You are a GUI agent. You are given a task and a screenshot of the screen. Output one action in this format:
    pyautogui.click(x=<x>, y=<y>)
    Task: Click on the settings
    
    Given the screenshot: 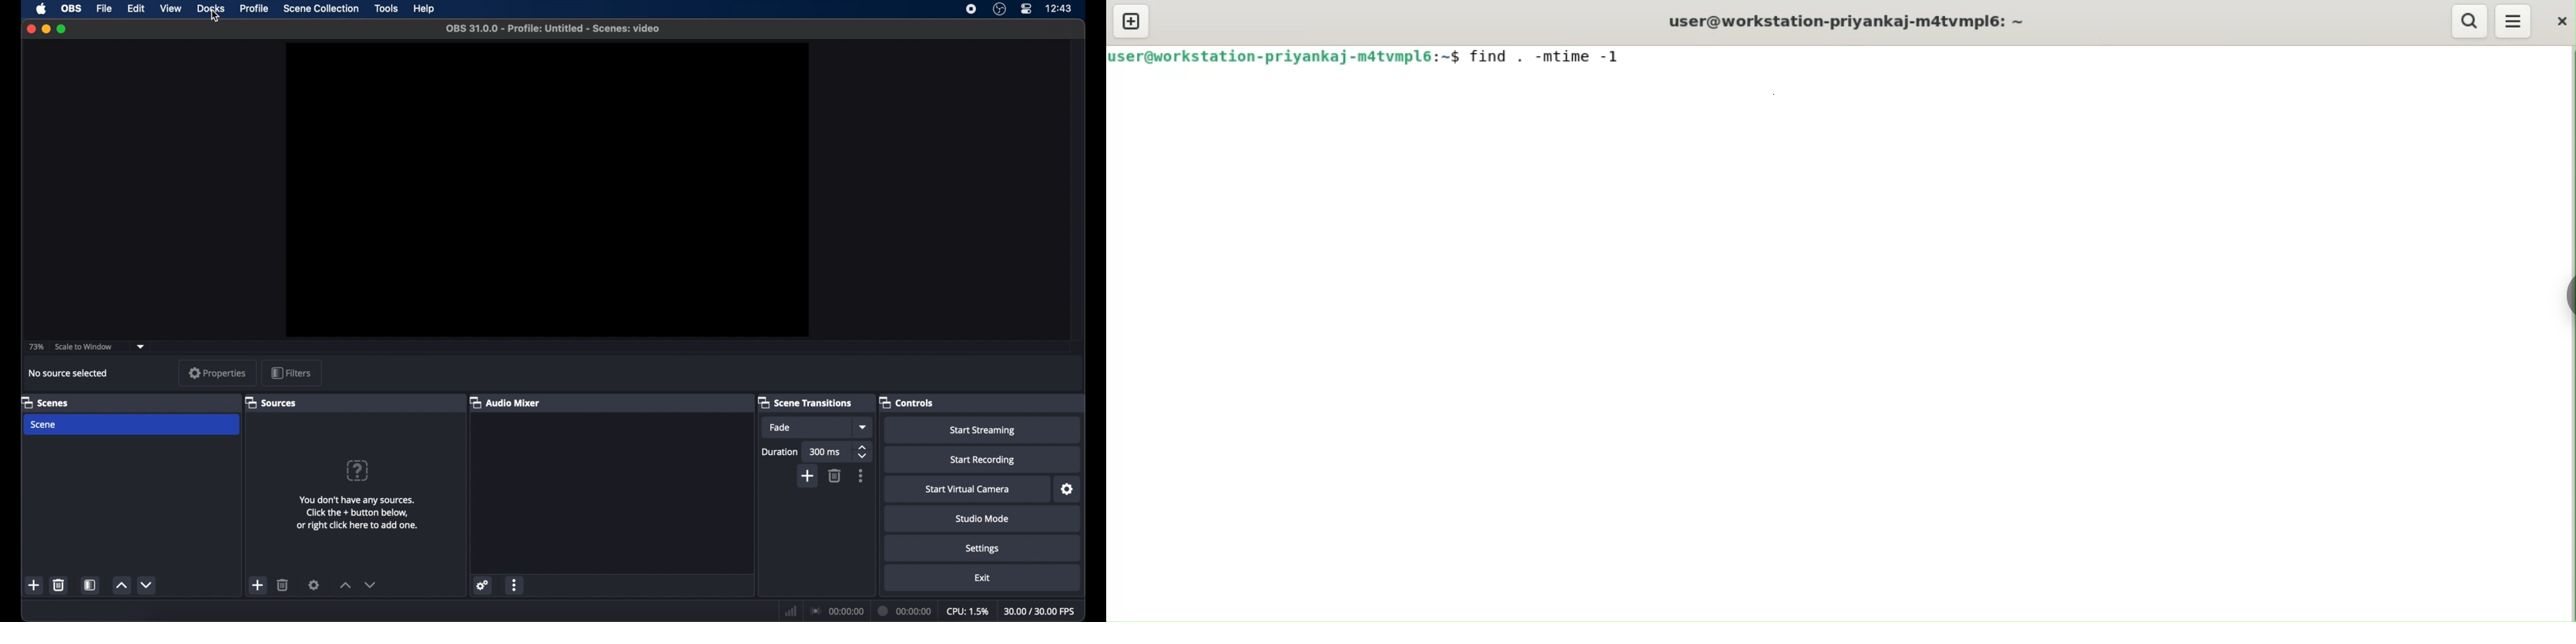 What is the action you would take?
    pyautogui.click(x=483, y=585)
    